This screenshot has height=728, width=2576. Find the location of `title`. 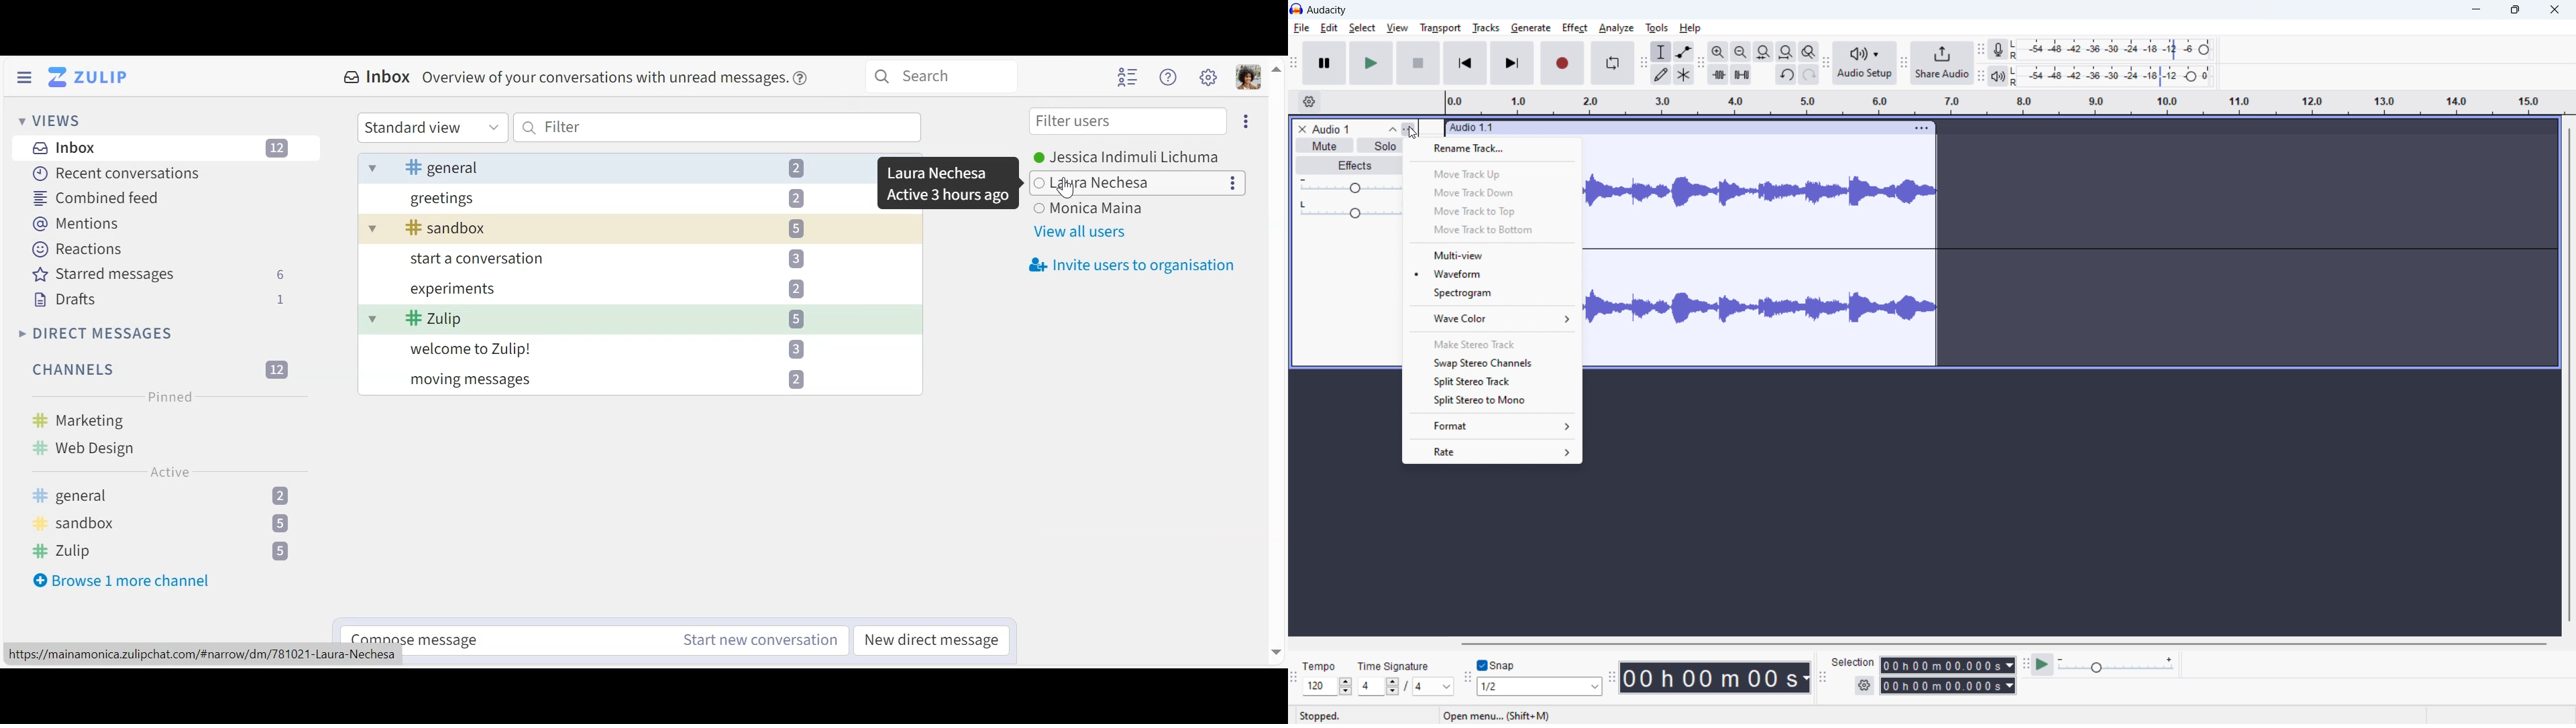

title is located at coordinates (1327, 10).